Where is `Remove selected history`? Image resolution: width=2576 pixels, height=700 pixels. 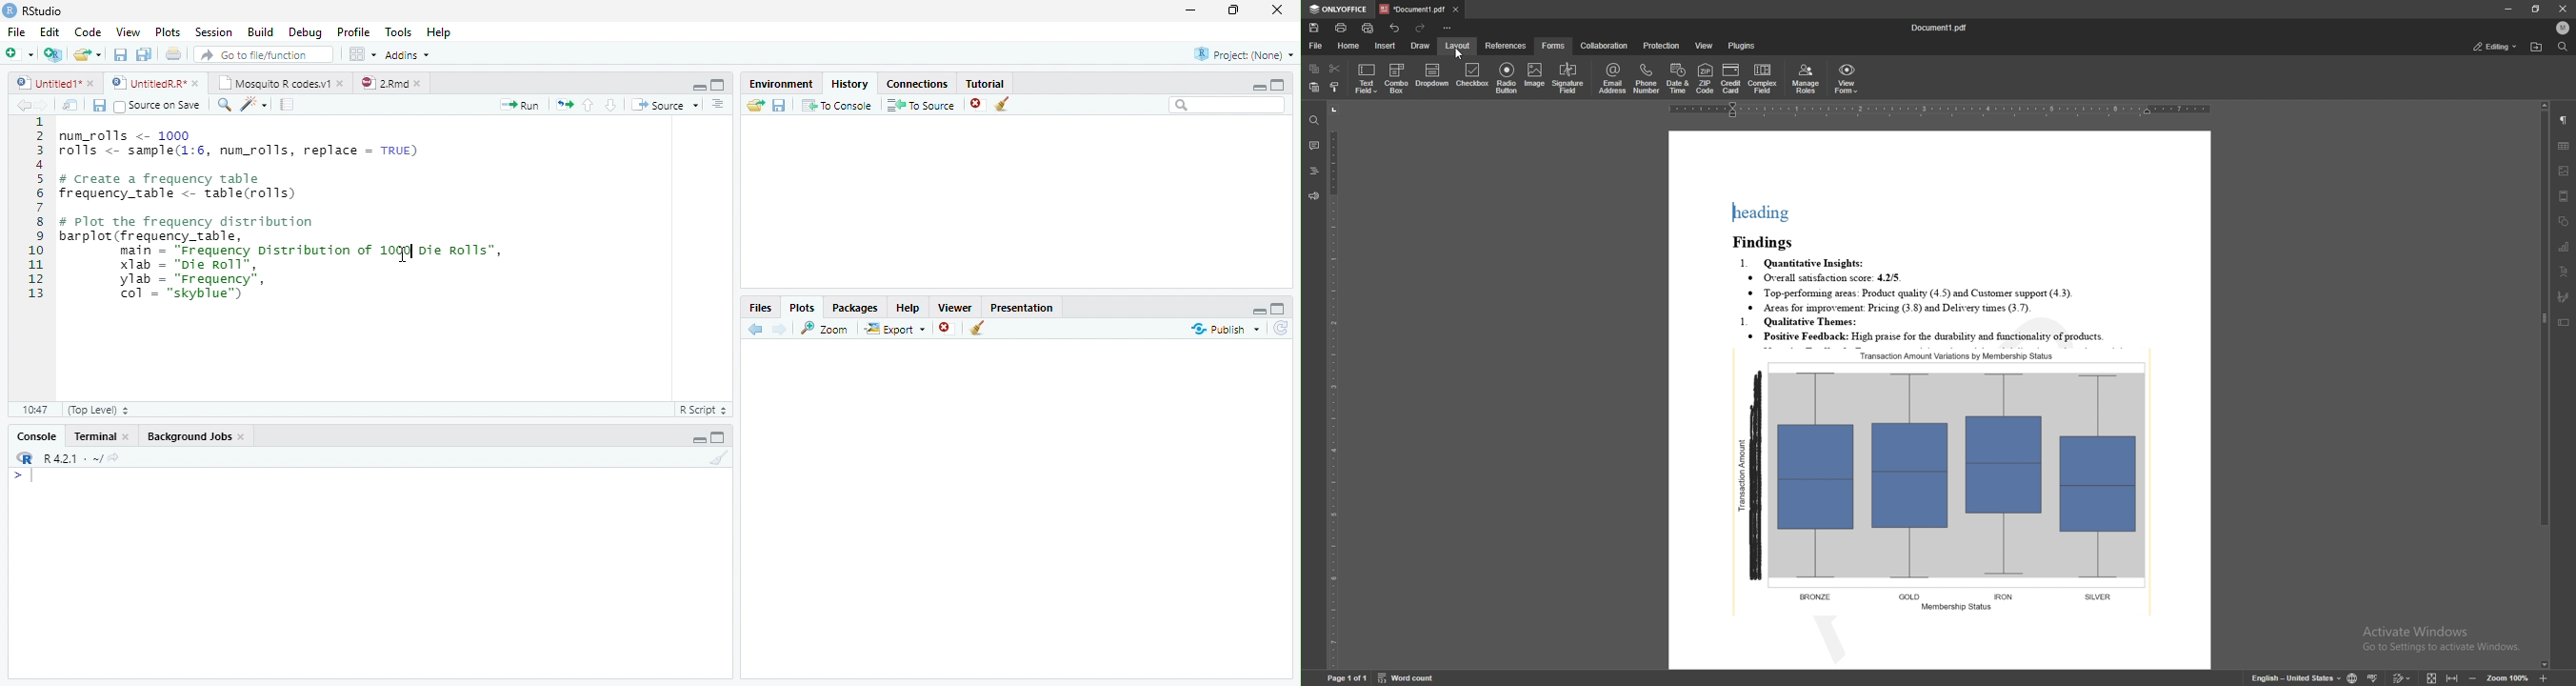 Remove selected history is located at coordinates (976, 104).